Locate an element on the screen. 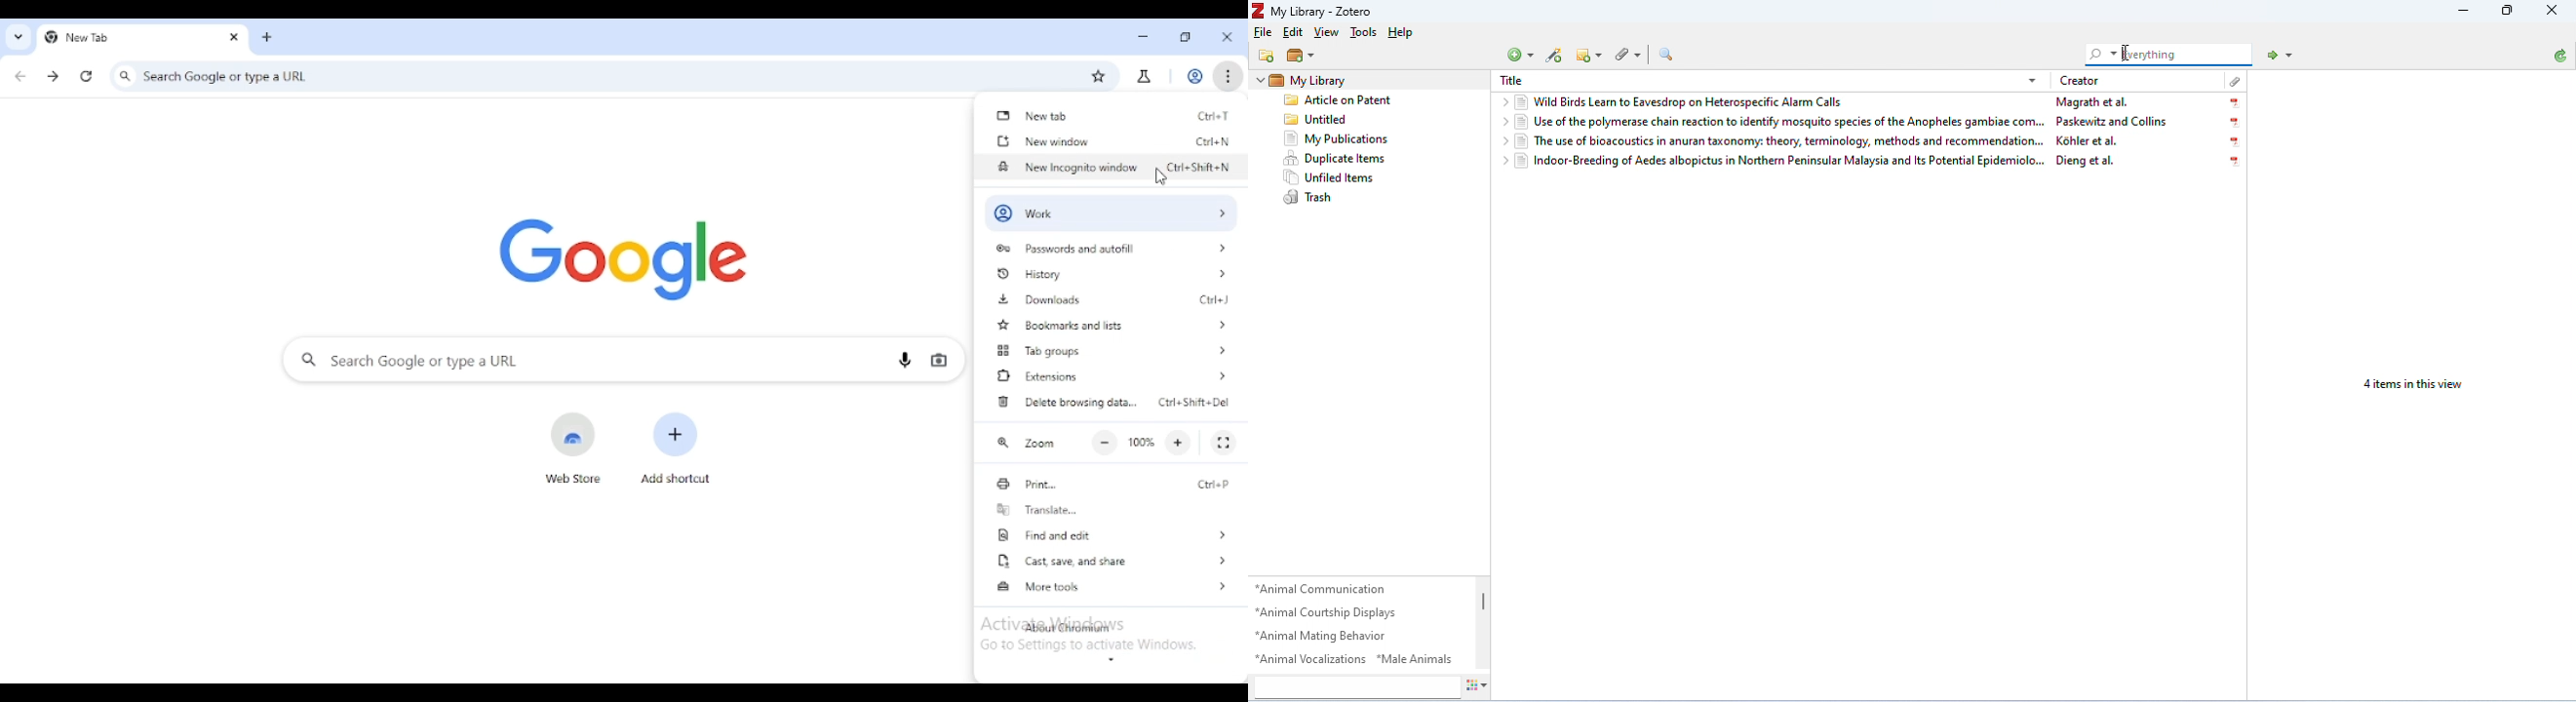 The width and height of the screenshot is (2576, 728). File is located at coordinates (1262, 33).